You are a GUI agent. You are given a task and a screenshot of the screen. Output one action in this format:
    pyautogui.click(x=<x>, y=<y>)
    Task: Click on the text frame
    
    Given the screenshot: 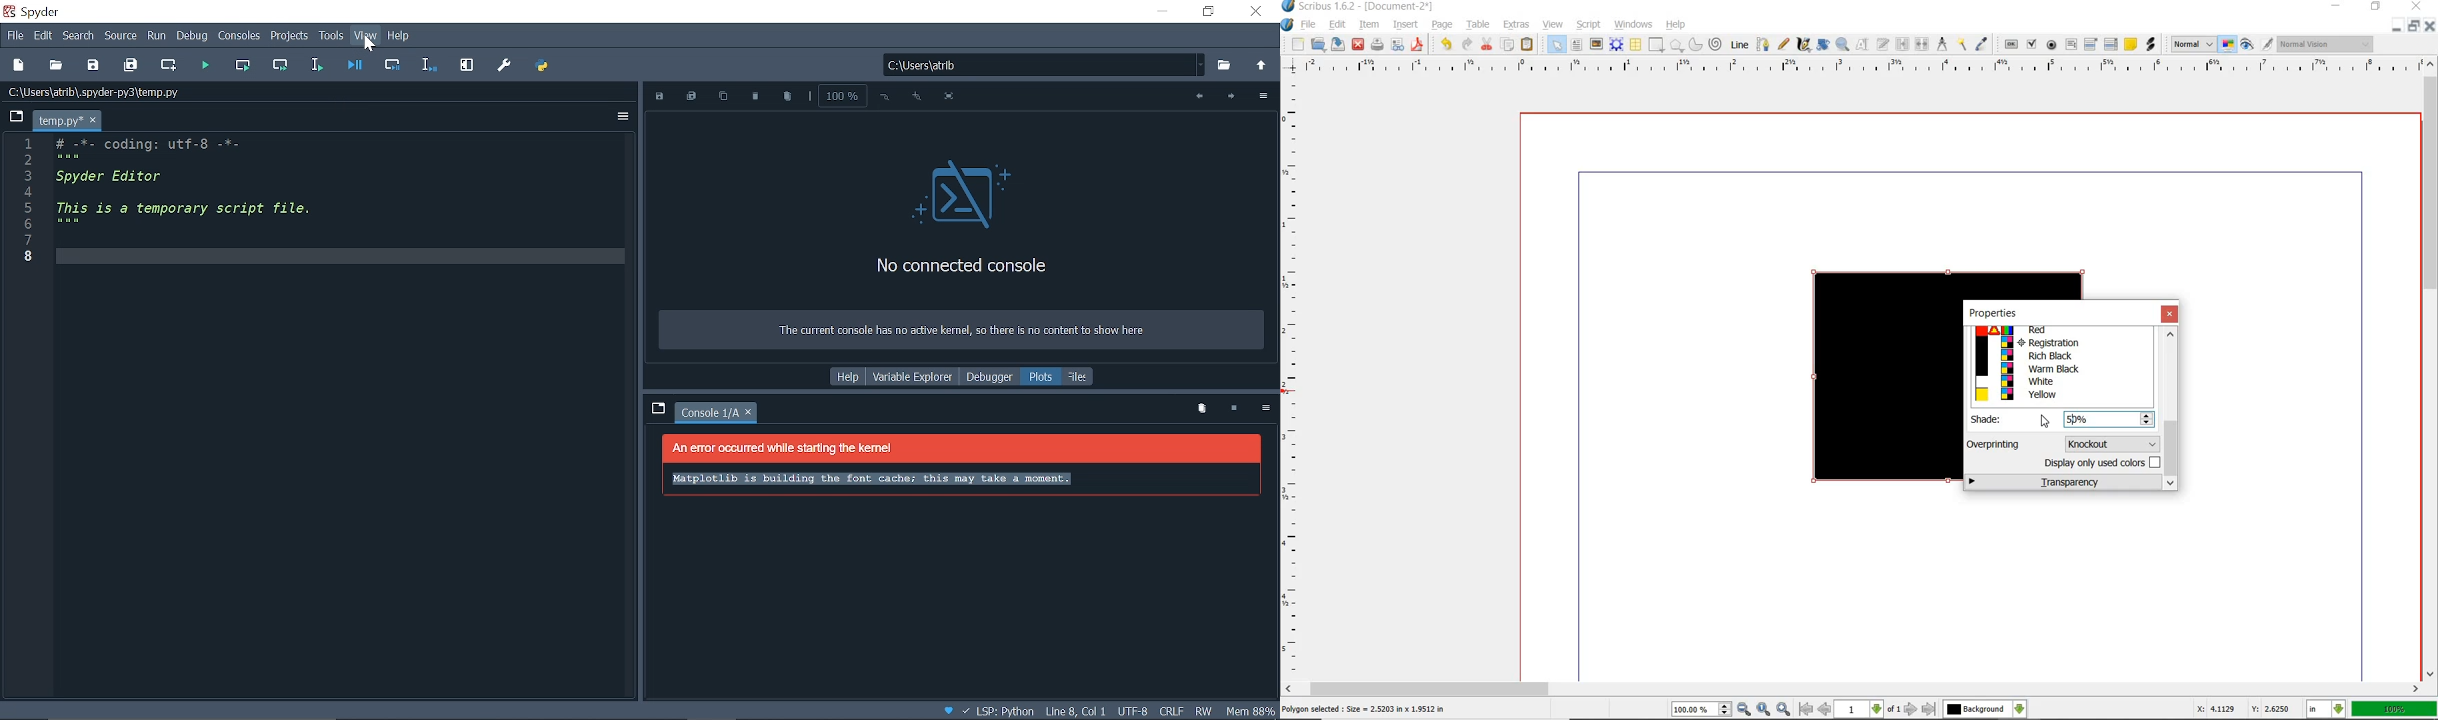 What is the action you would take?
    pyautogui.click(x=1579, y=44)
    